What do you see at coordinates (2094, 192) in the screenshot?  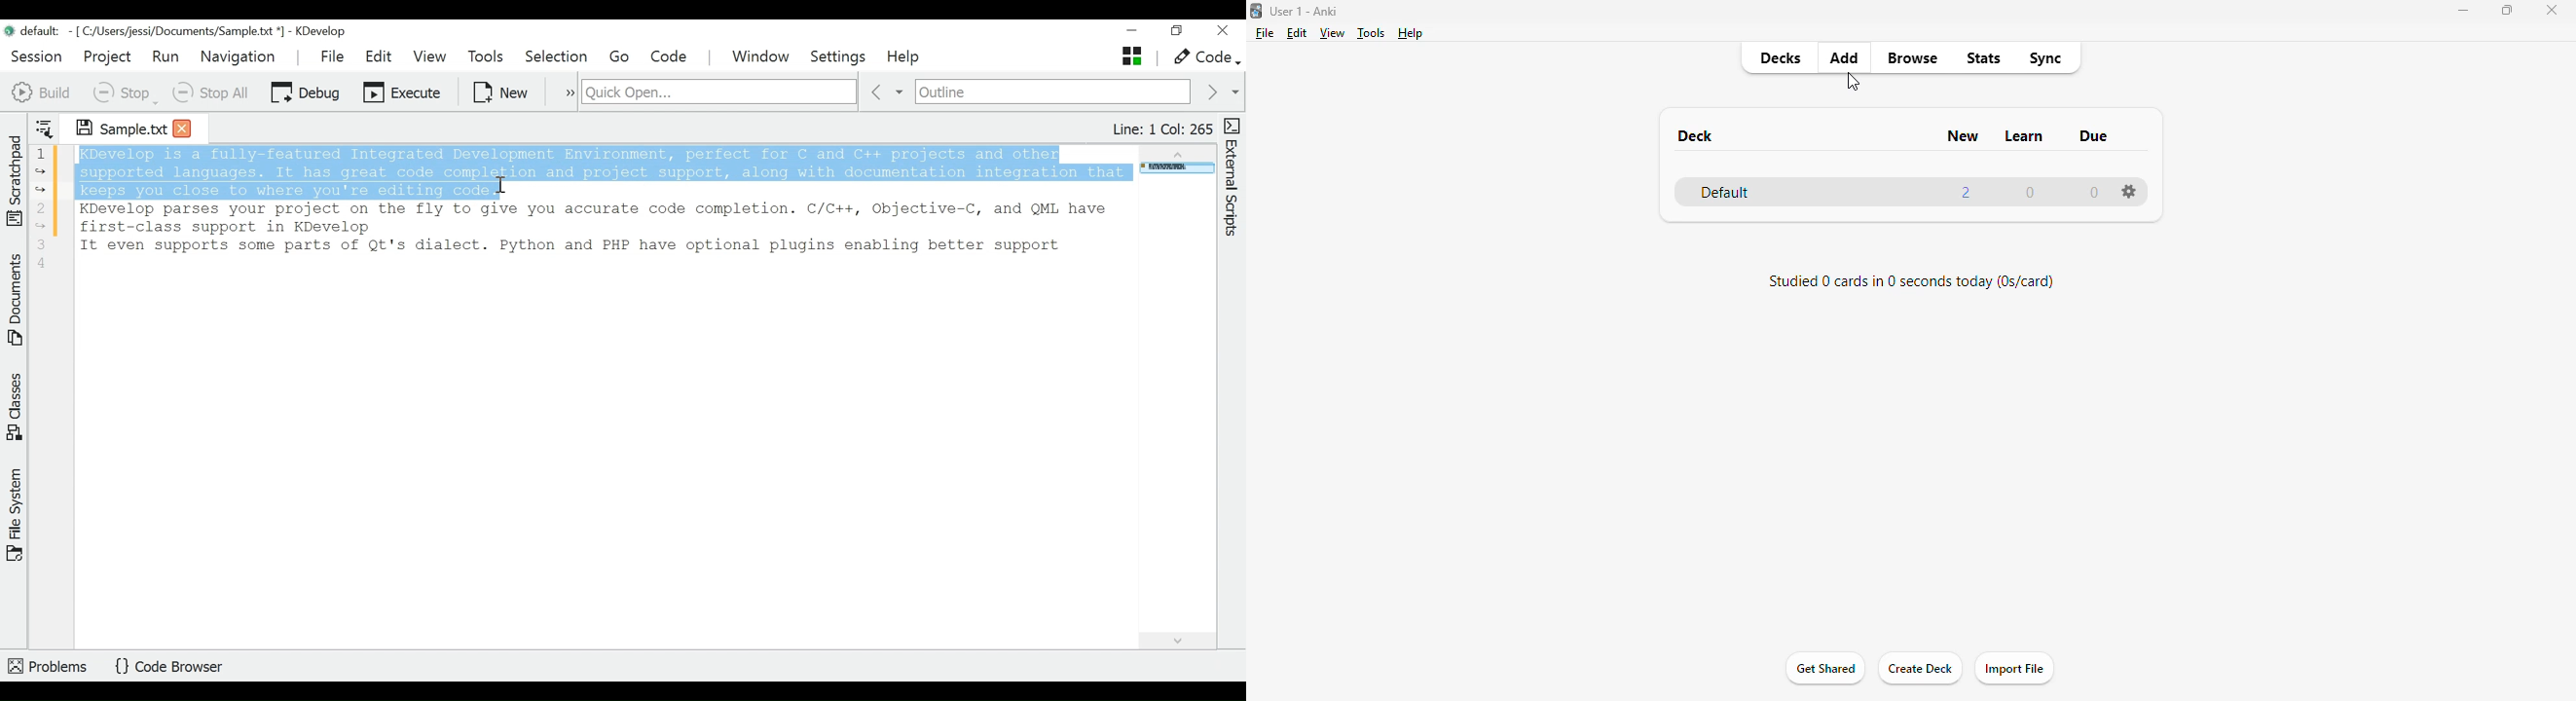 I see `0` at bounding box center [2094, 192].